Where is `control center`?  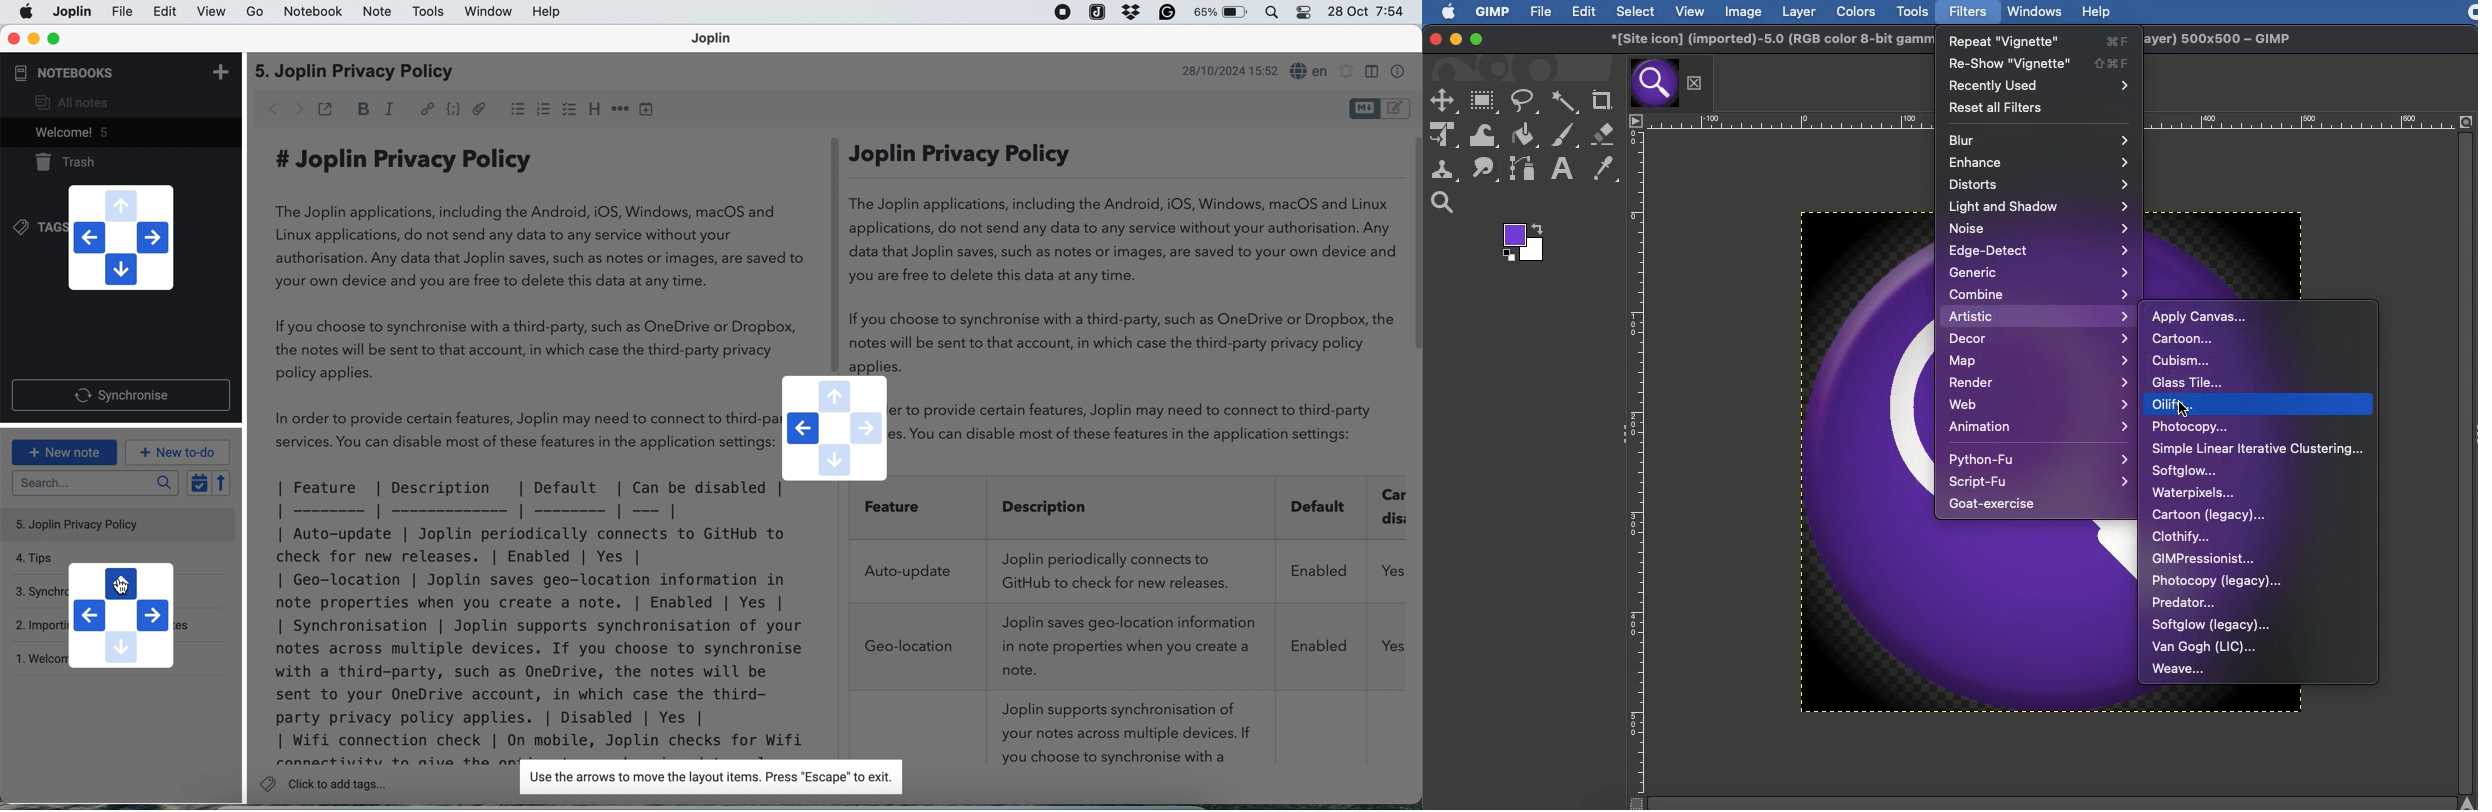 control center is located at coordinates (1277, 13).